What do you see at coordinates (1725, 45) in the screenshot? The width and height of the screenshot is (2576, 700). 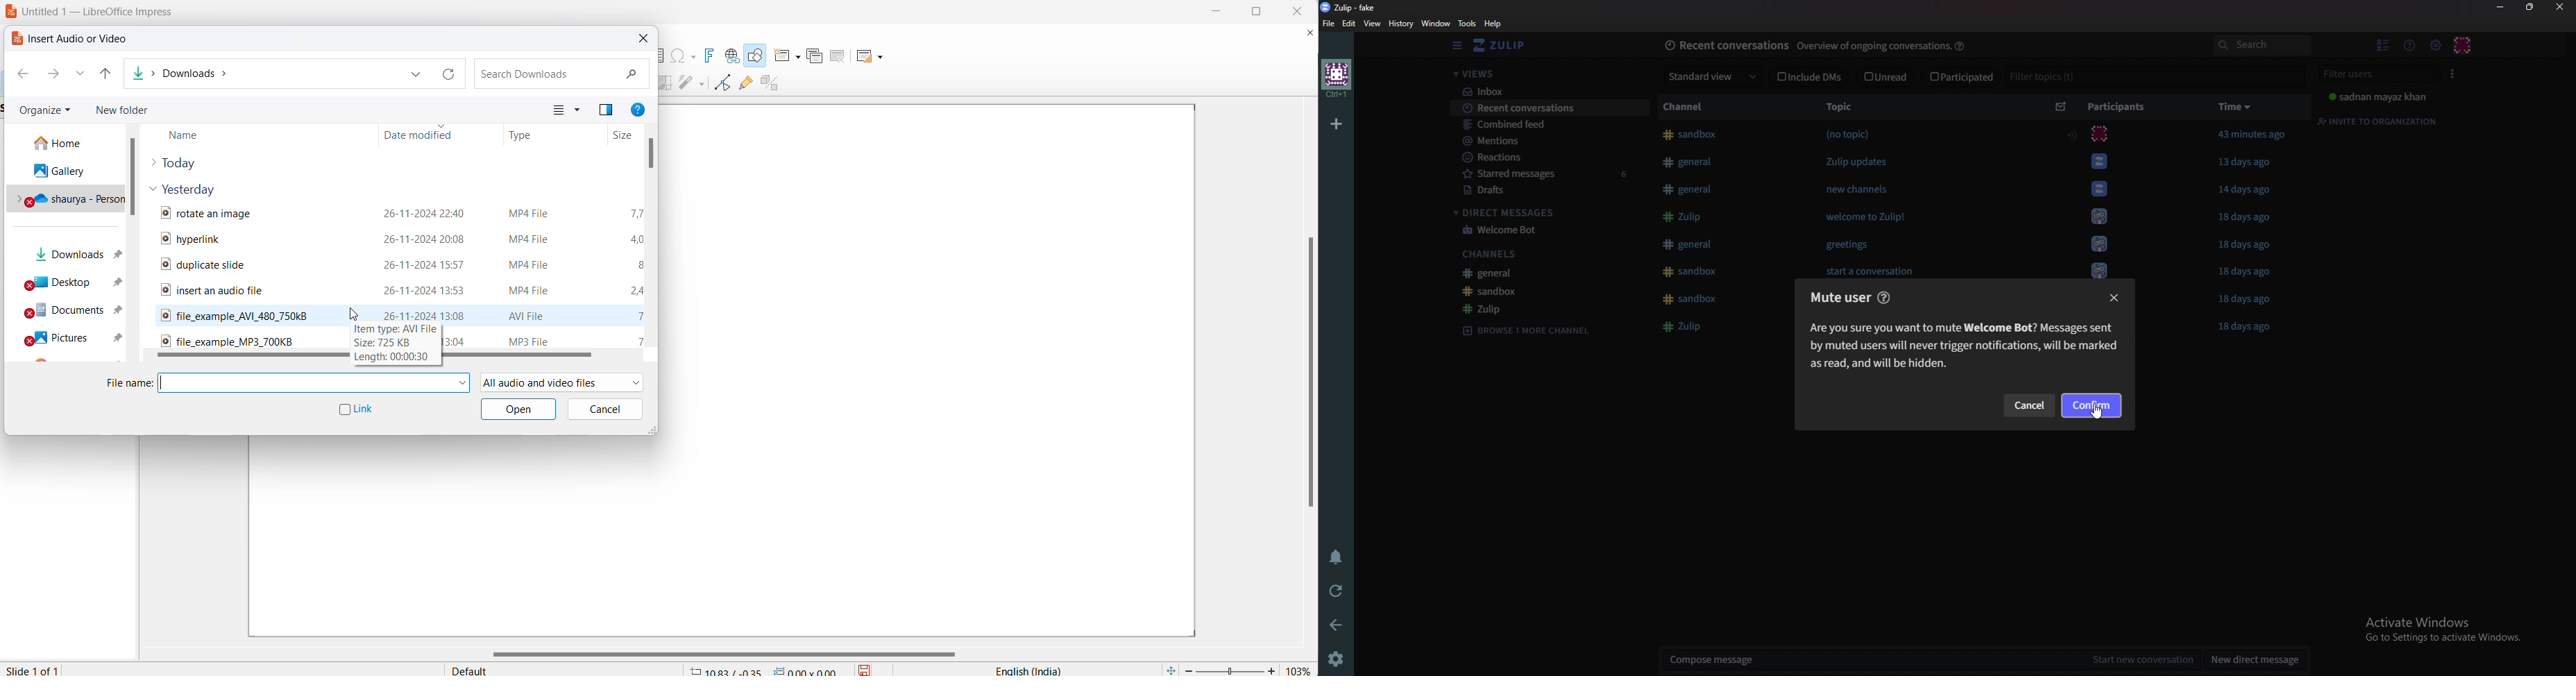 I see `Recent conversations` at bounding box center [1725, 45].